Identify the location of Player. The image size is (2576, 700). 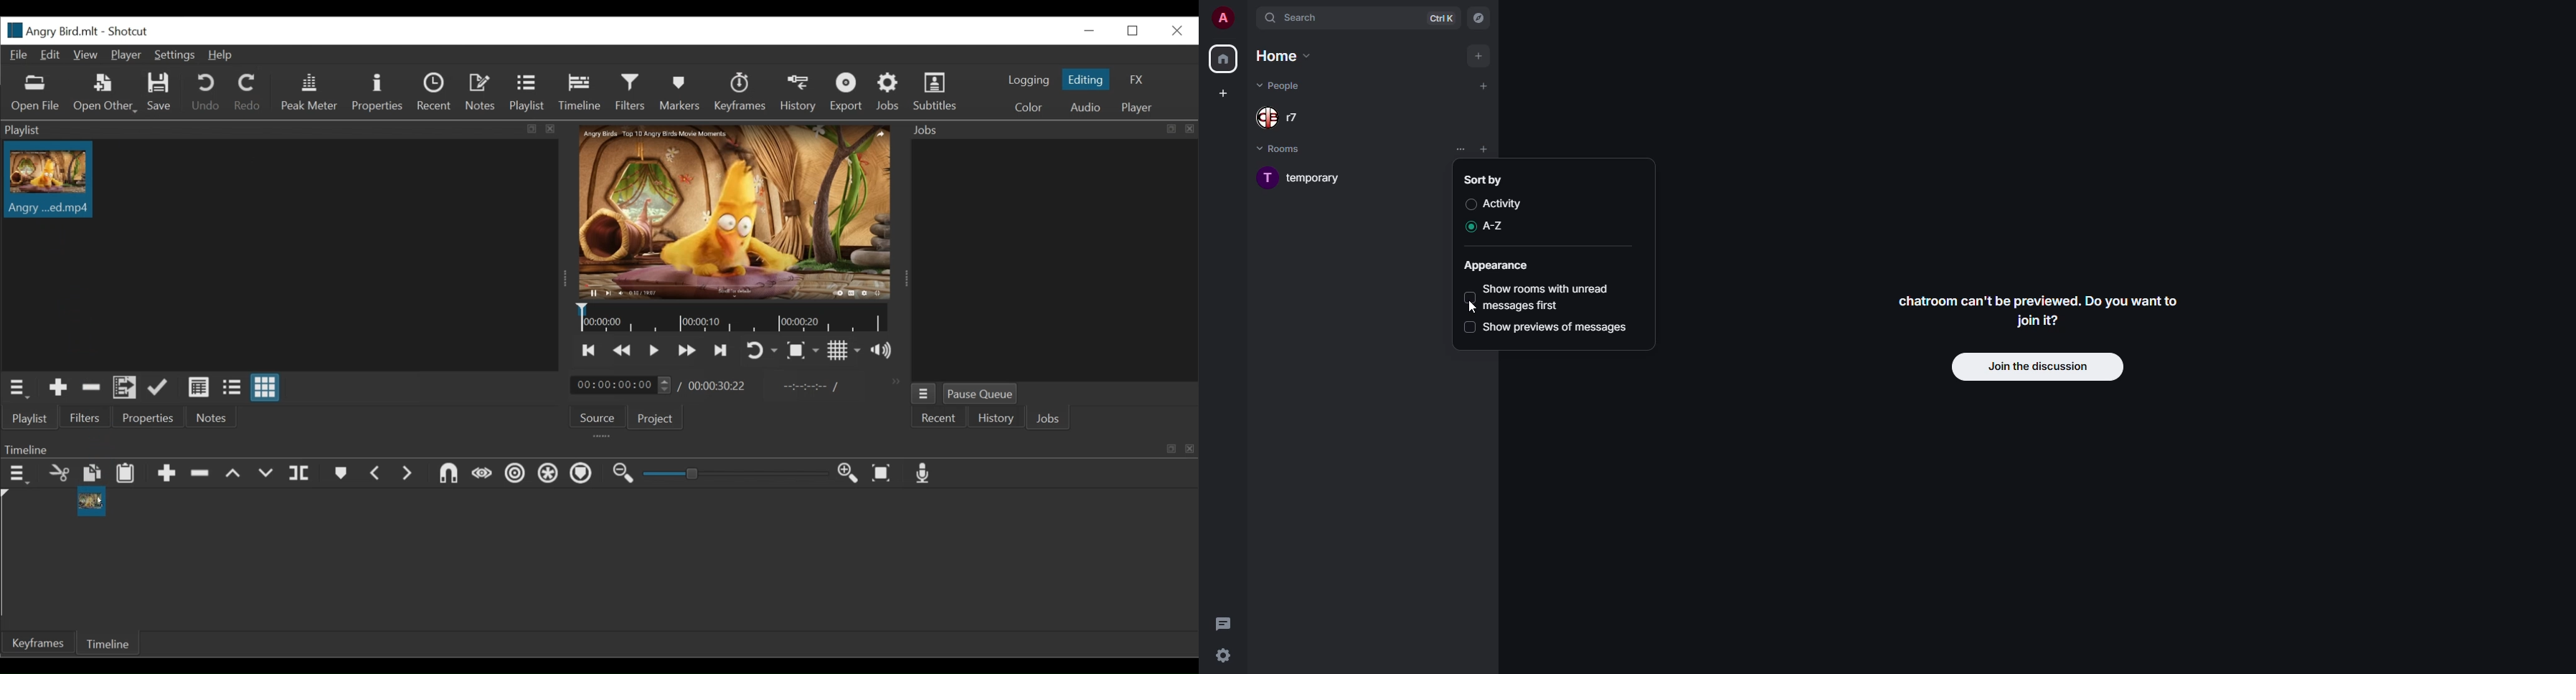
(1139, 106).